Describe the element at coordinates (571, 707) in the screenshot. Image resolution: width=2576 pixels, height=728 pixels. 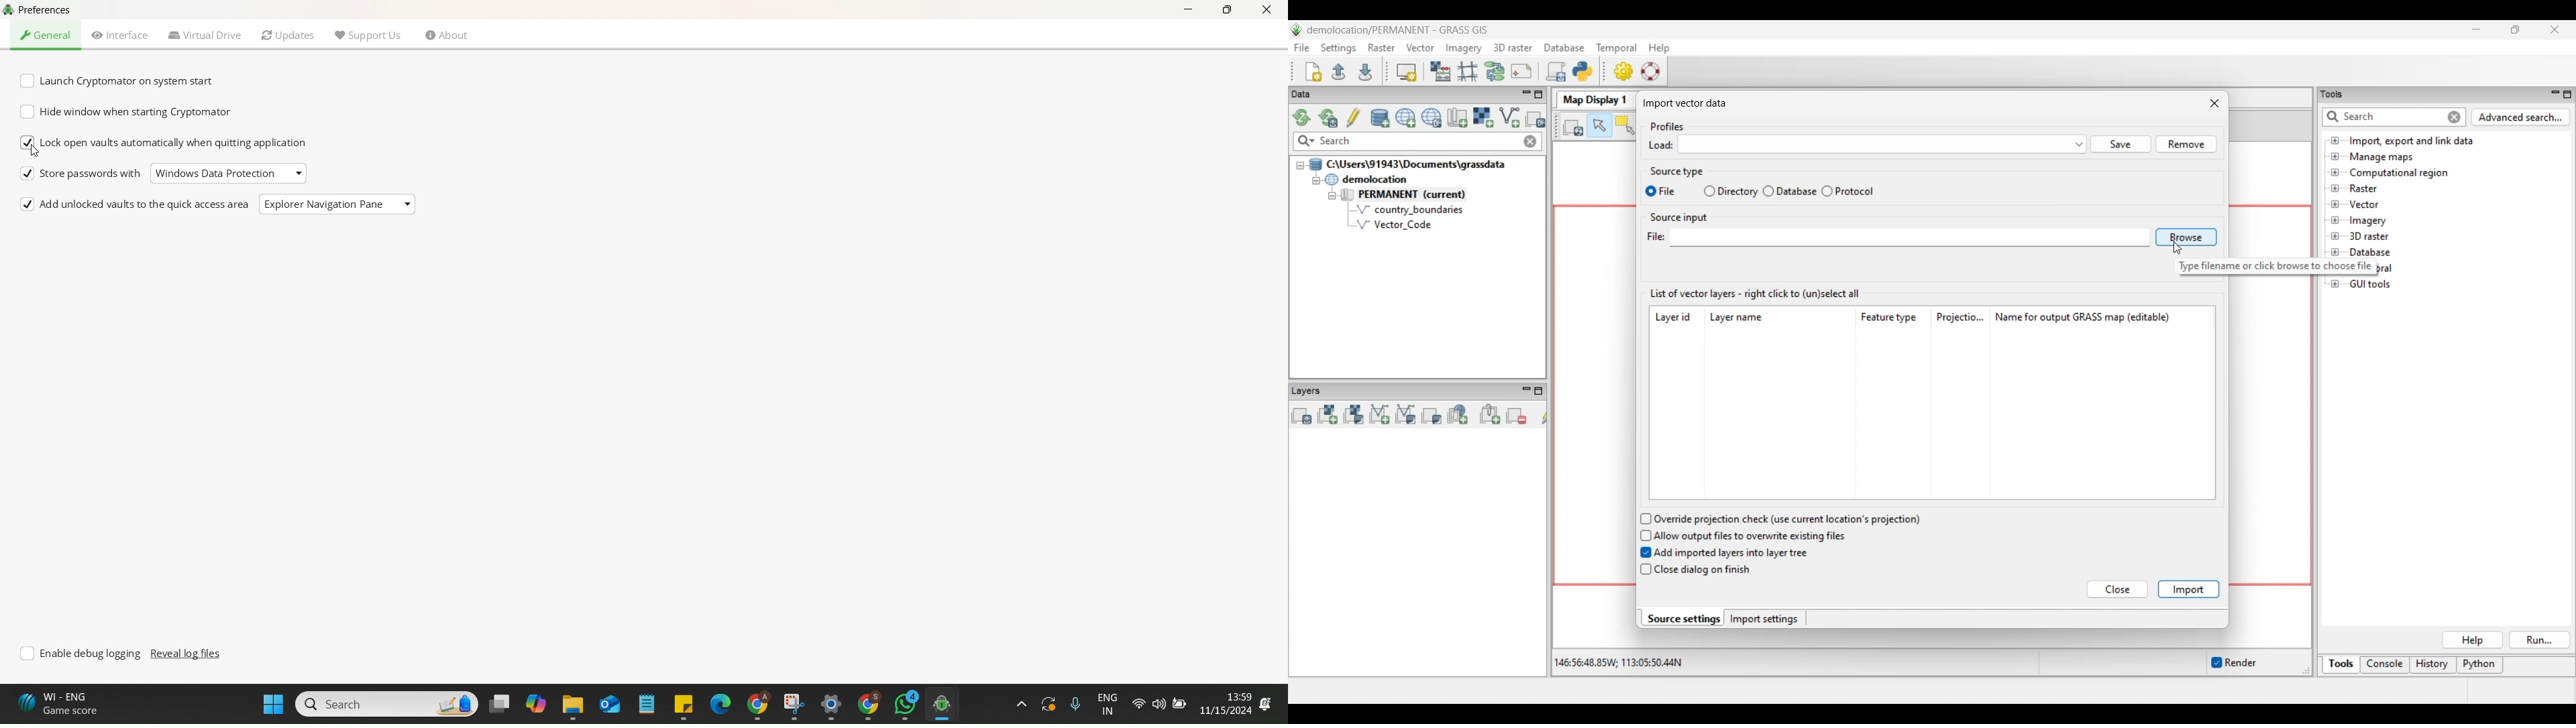
I see `File Explorer` at that location.